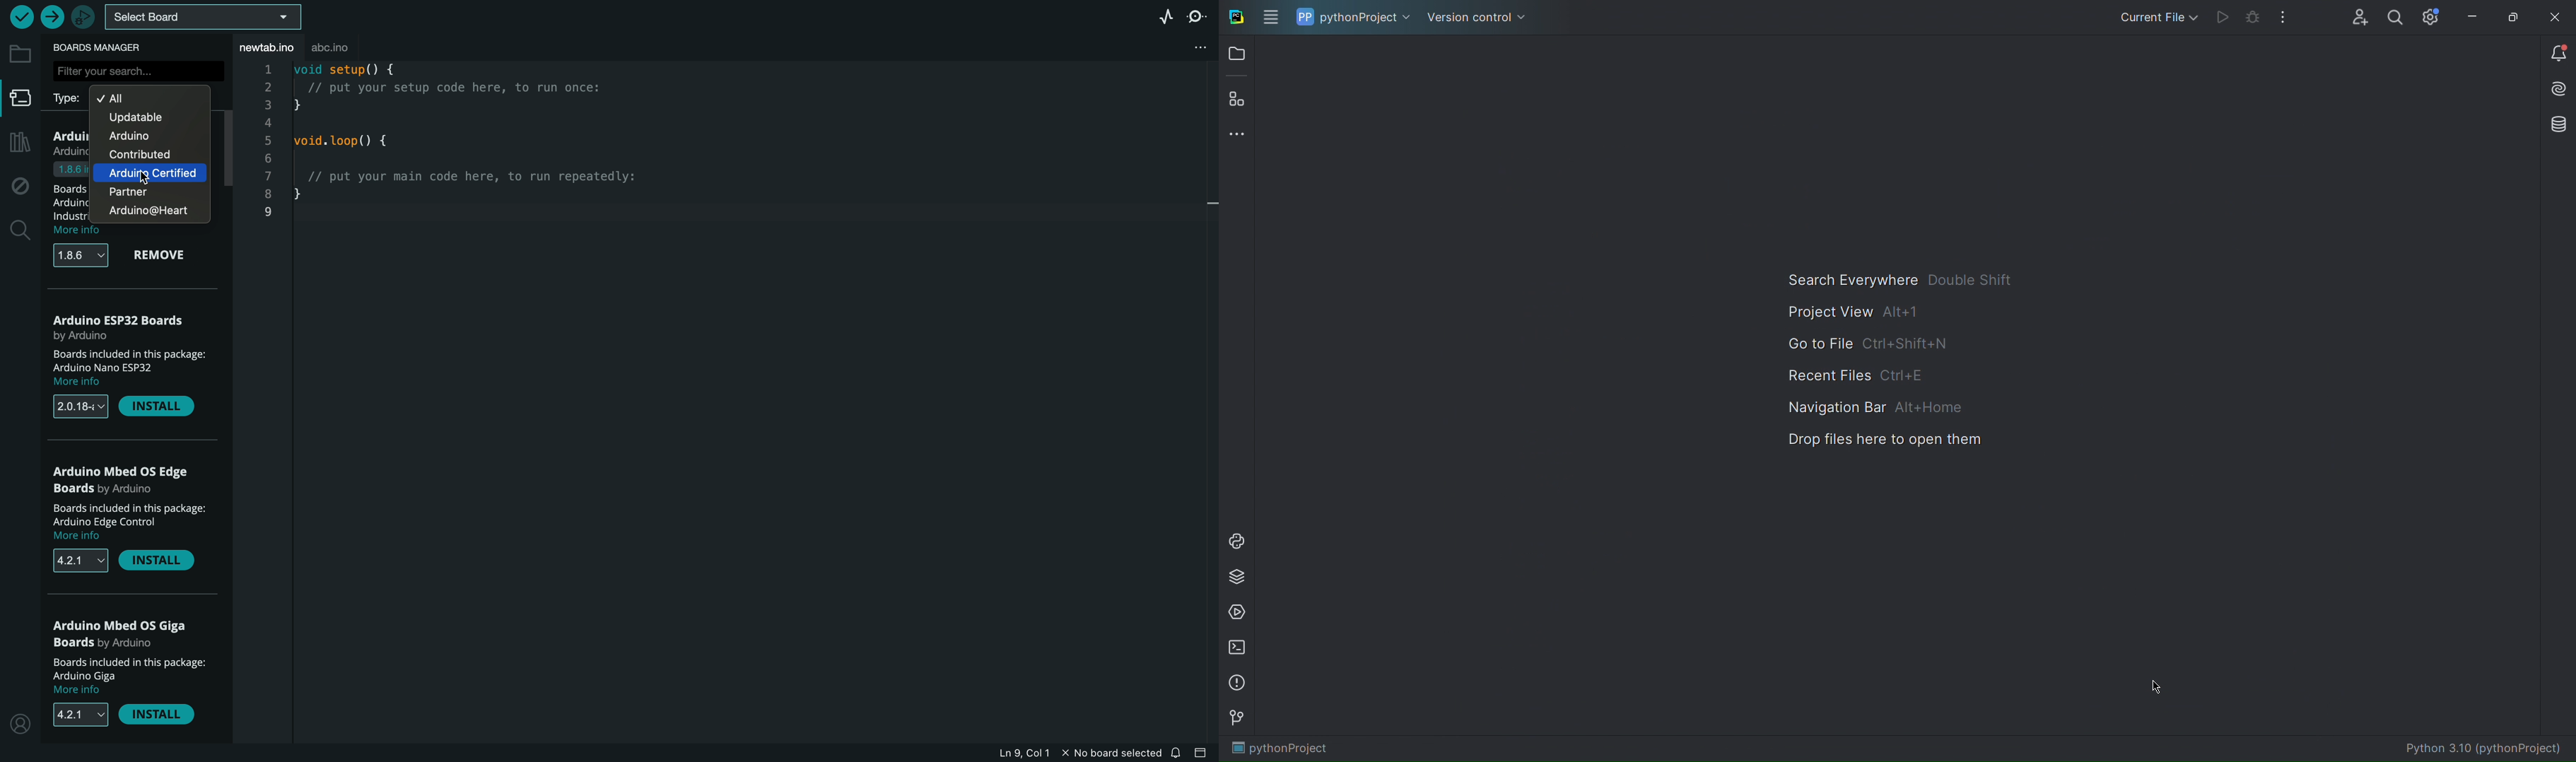  I want to click on Open, so click(1236, 56).